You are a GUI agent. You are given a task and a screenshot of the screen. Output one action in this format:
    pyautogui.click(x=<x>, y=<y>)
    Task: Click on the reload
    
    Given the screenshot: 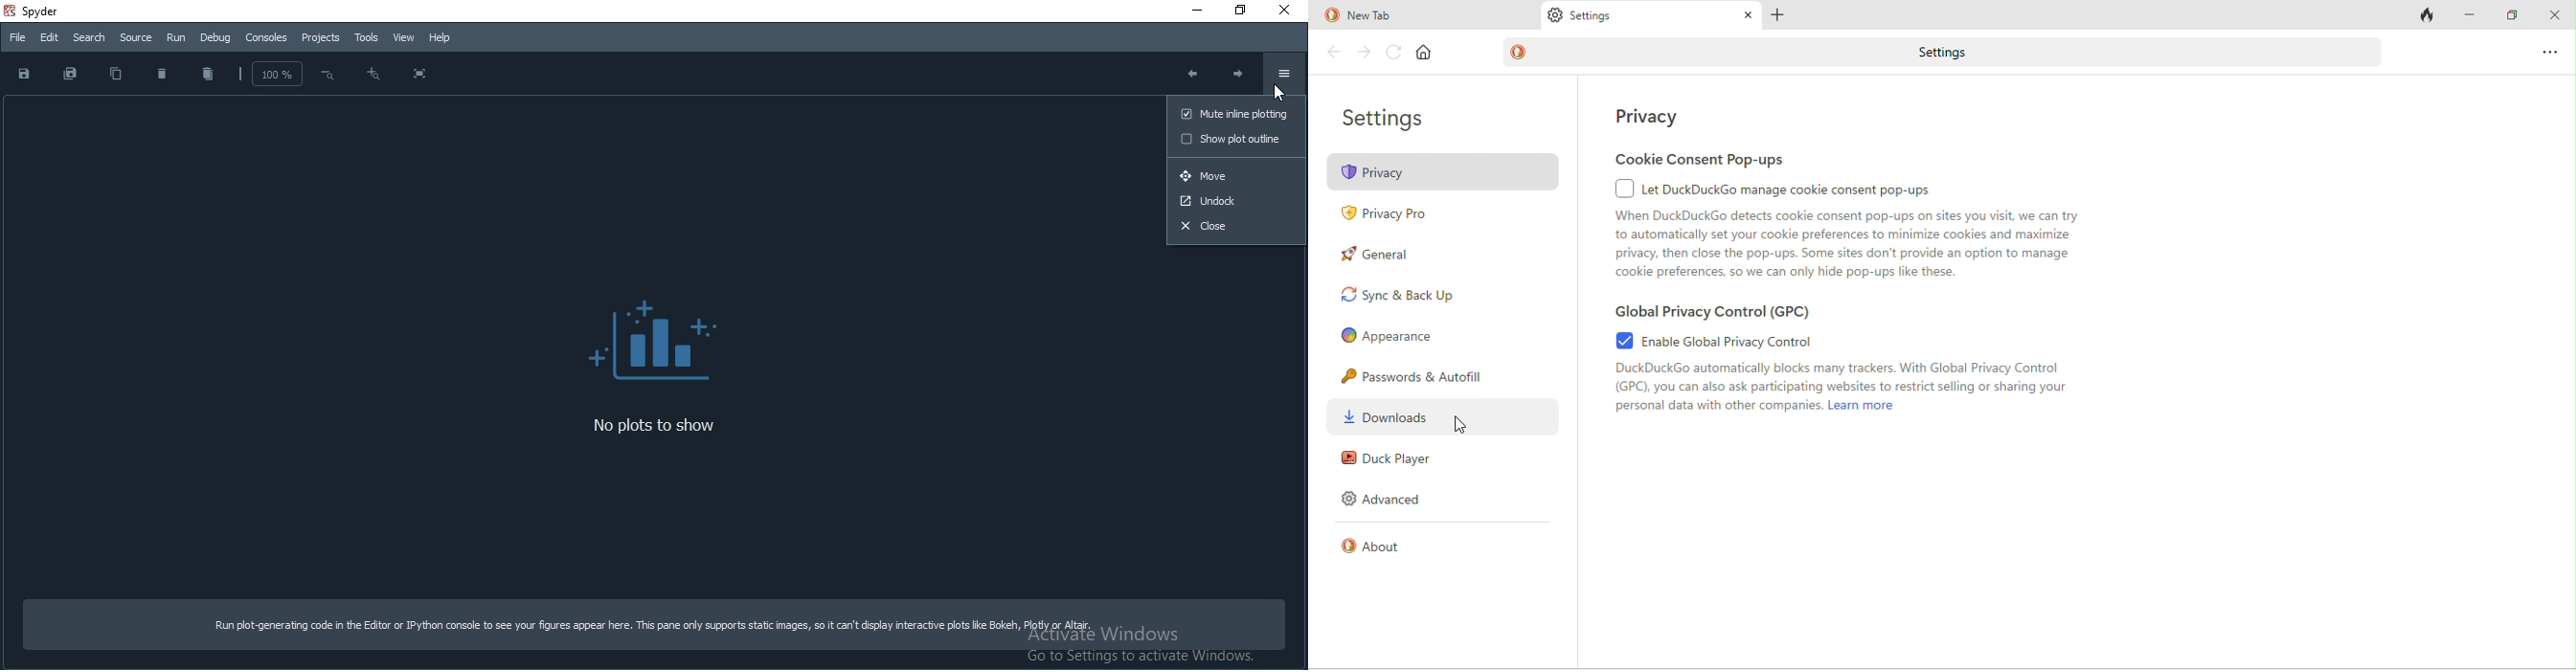 What is the action you would take?
    pyautogui.click(x=1398, y=53)
    